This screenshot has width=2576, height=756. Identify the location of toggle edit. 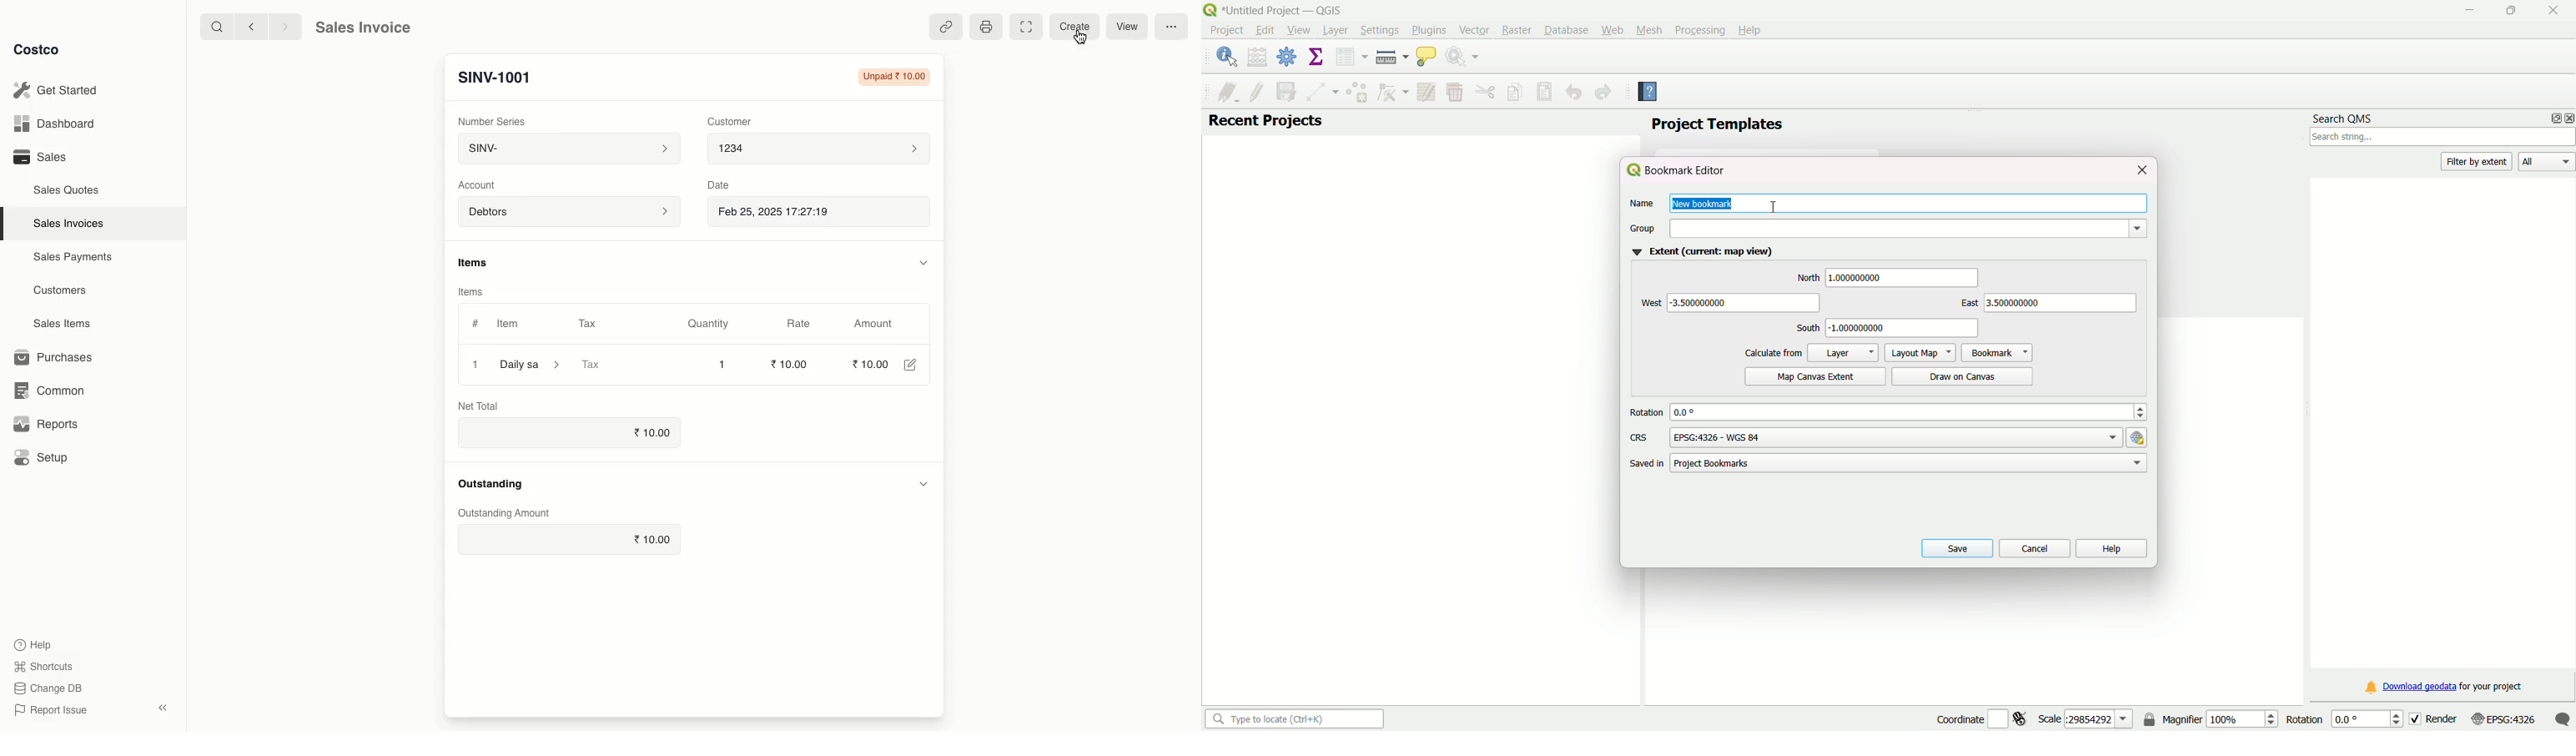
(1256, 90).